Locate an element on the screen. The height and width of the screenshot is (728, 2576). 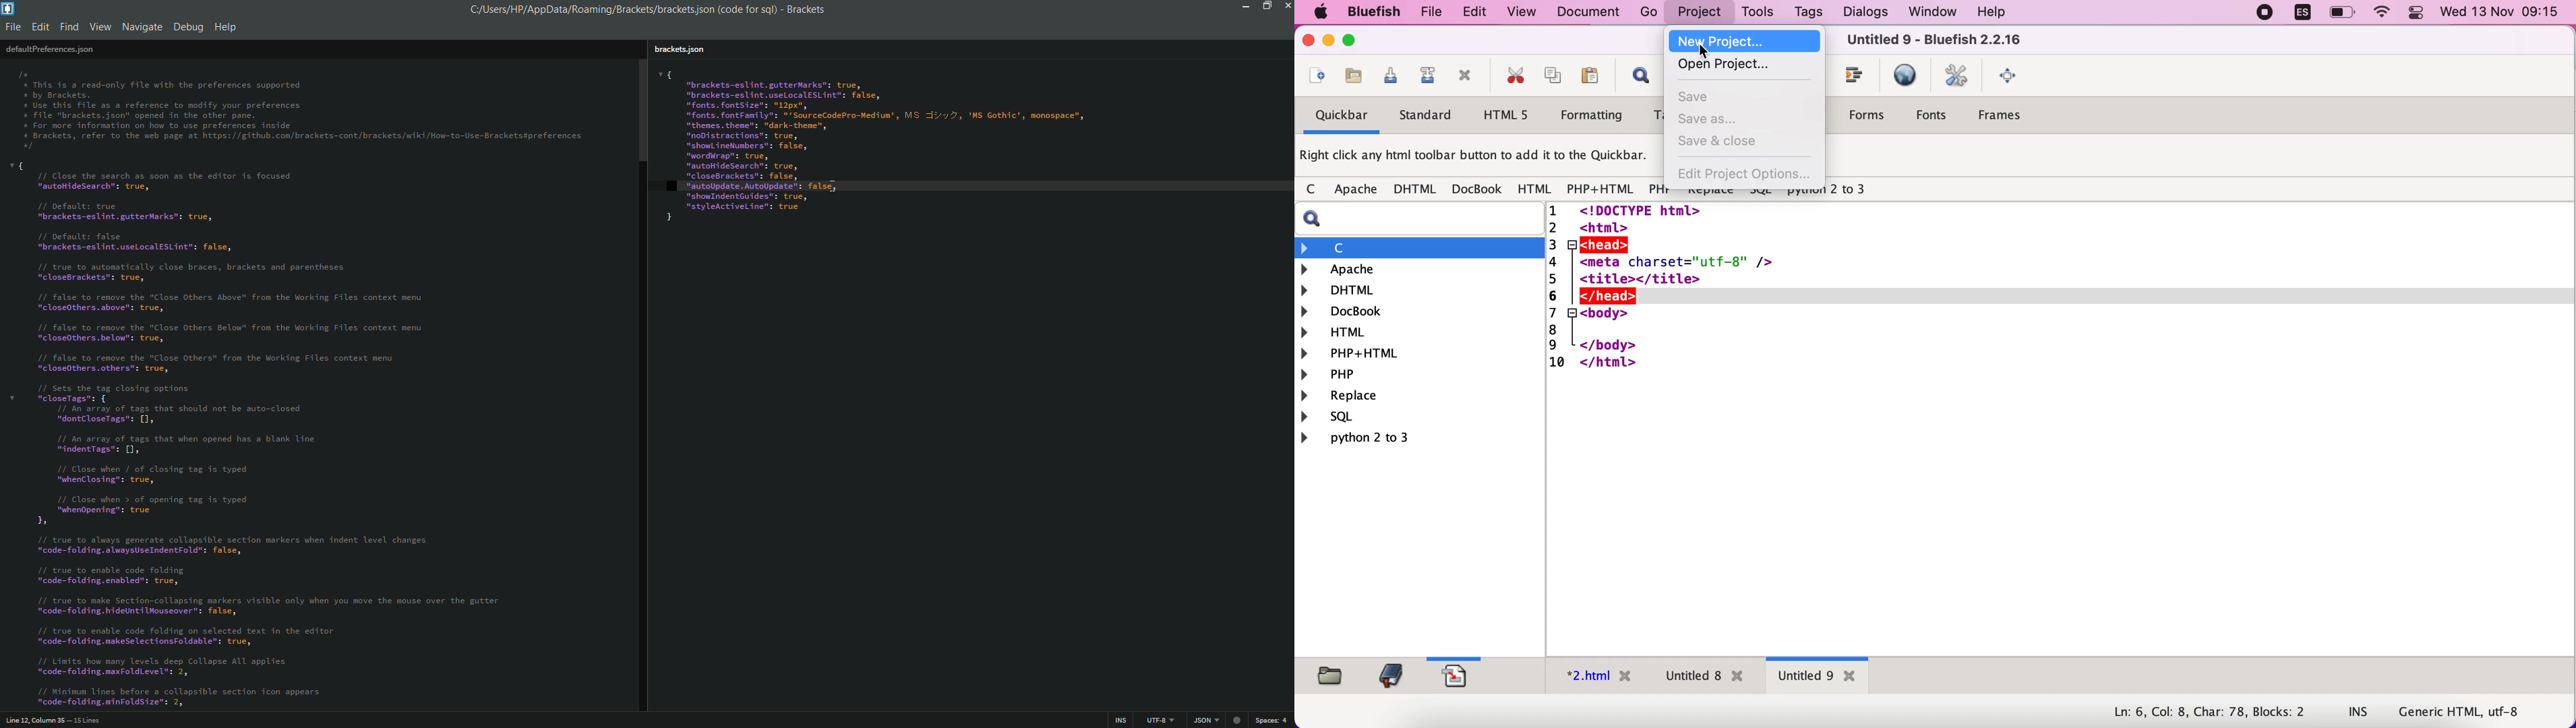
minimize is located at coordinates (1329, 43).